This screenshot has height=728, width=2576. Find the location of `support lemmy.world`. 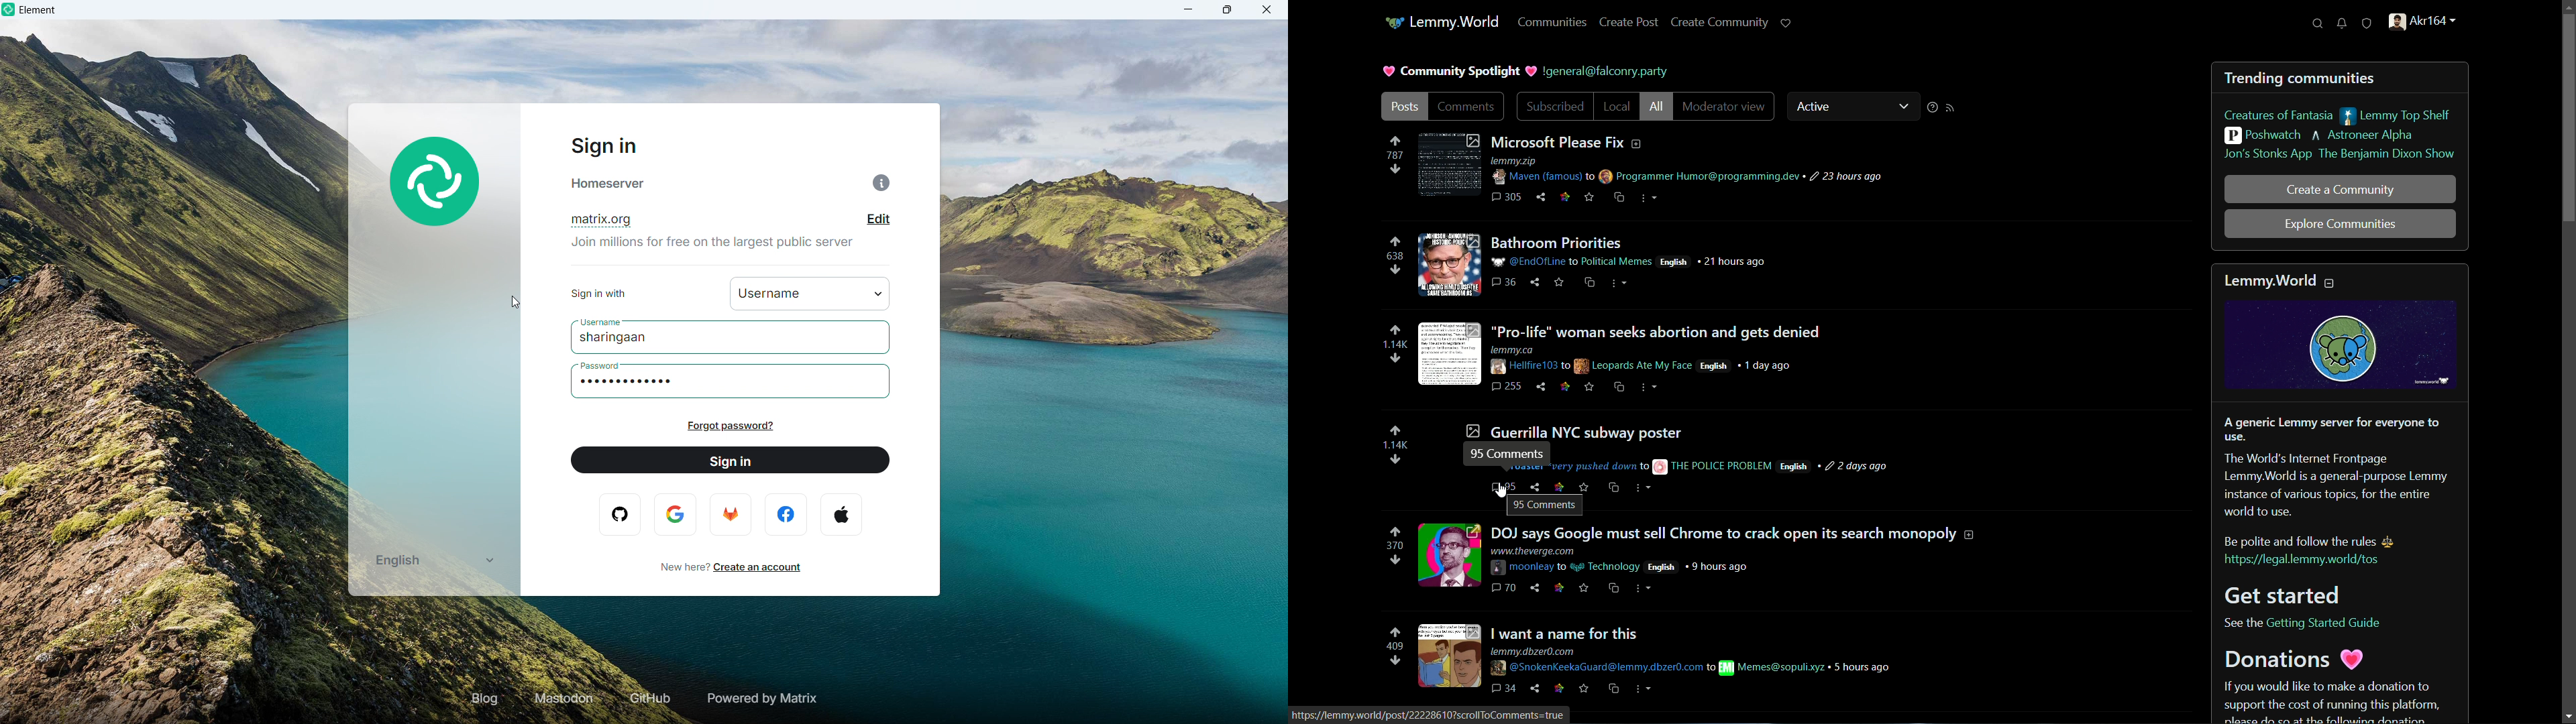

support lemmy.world is located at coordinates (1786, 23).